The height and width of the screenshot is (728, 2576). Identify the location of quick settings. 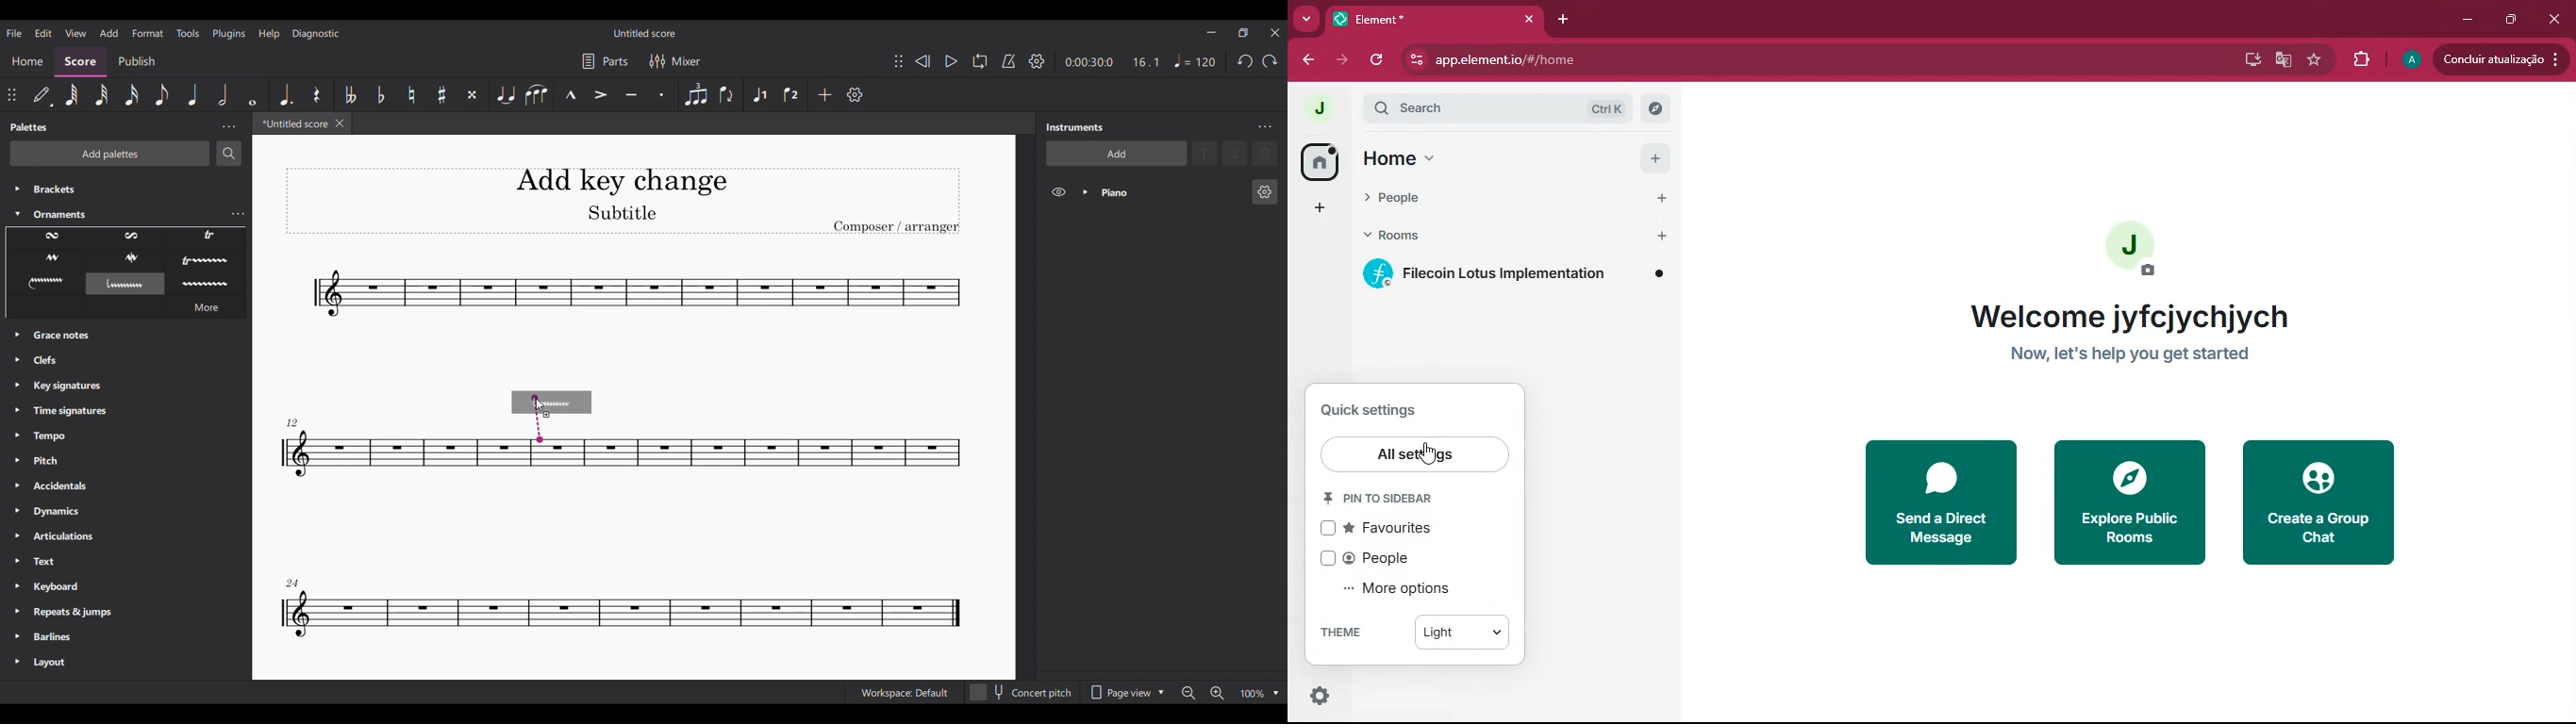
(1387, 409).